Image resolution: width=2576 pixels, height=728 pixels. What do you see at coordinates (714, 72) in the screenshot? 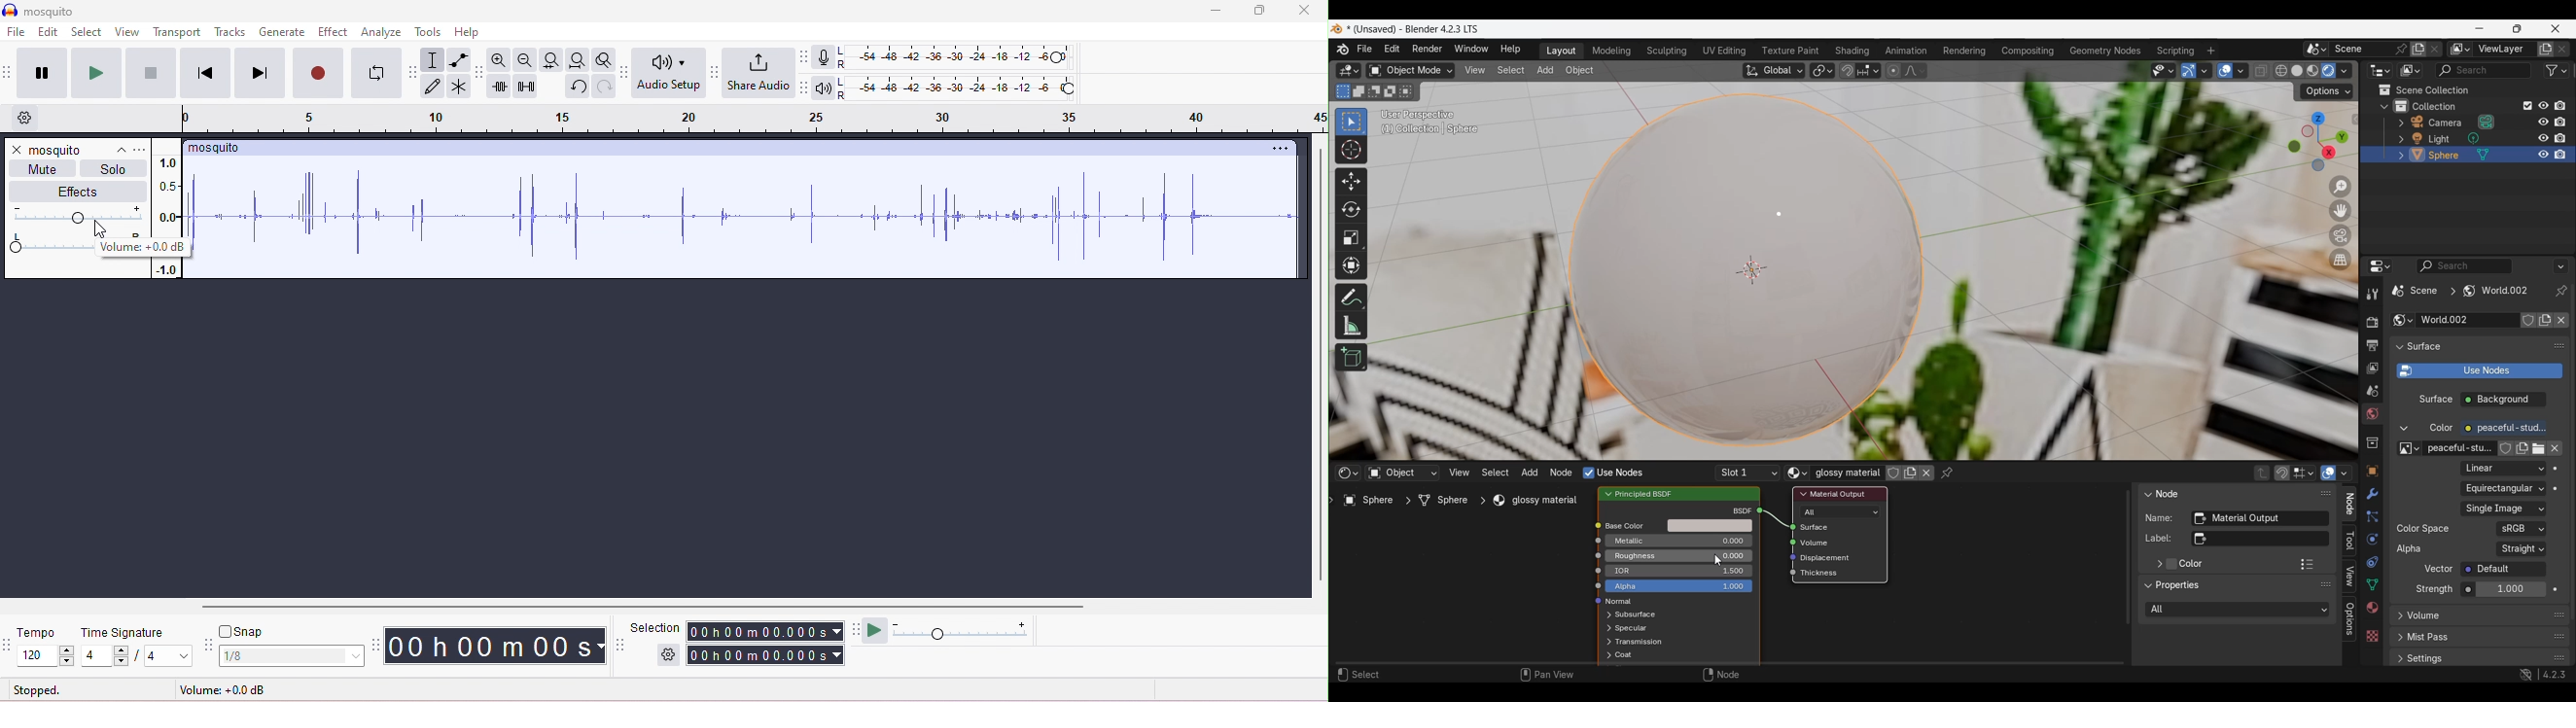
I see `share audio tool bar` at bounding box center [714, 72].